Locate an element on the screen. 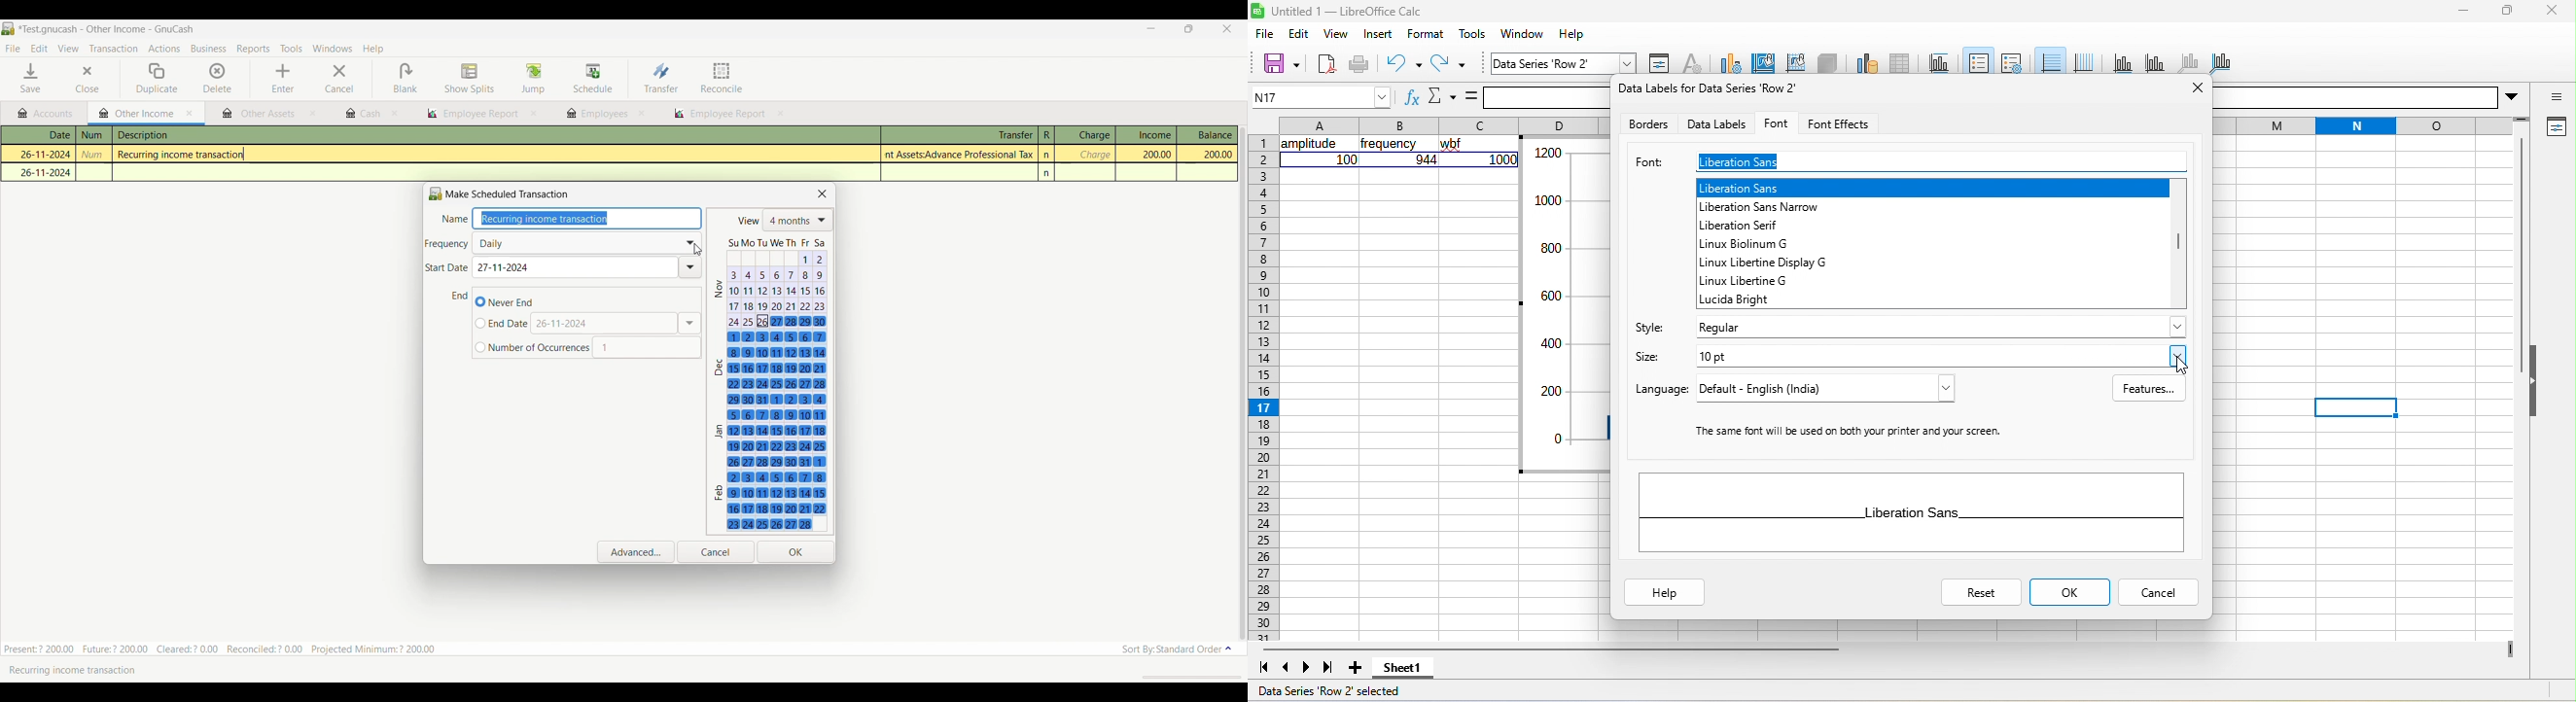  linux libertine g is located at coordinates (1745, 280).